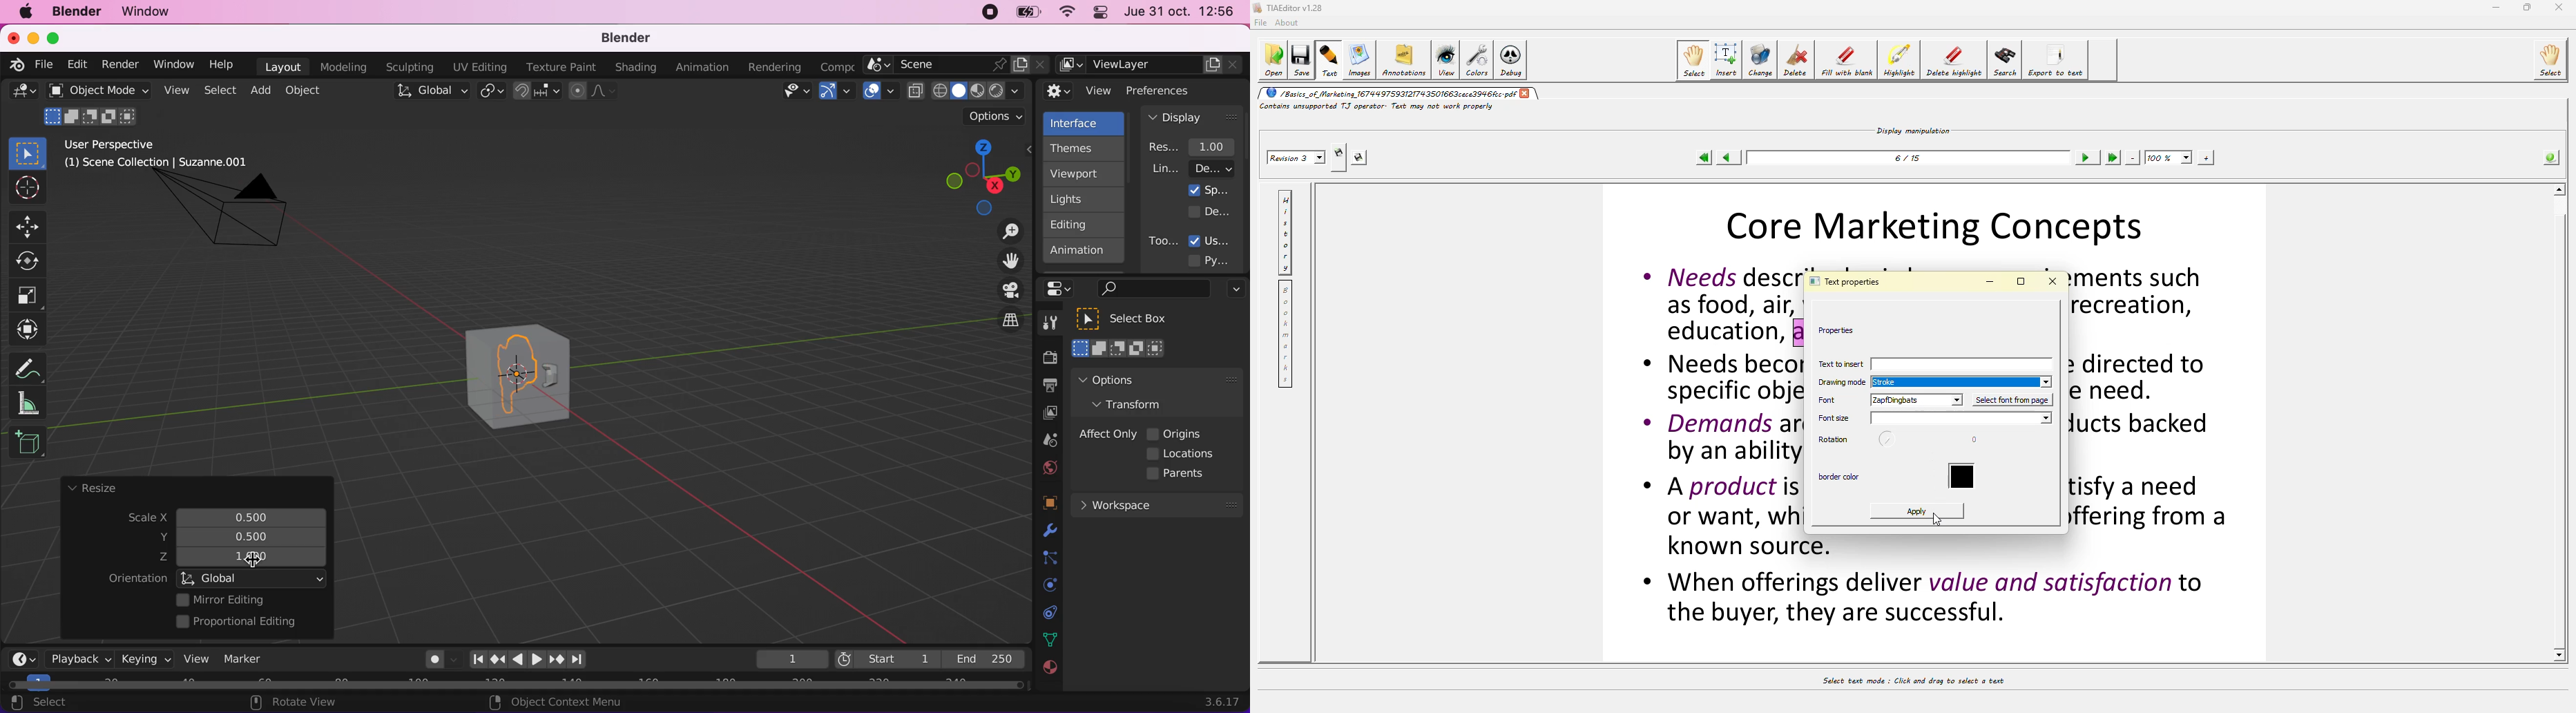 Image resolution: width=2576 pixels, height=728 pixels. What do you see at coordinates (243, 659) in the screenshot?
I see `marker` at bounding box center [243, 659].